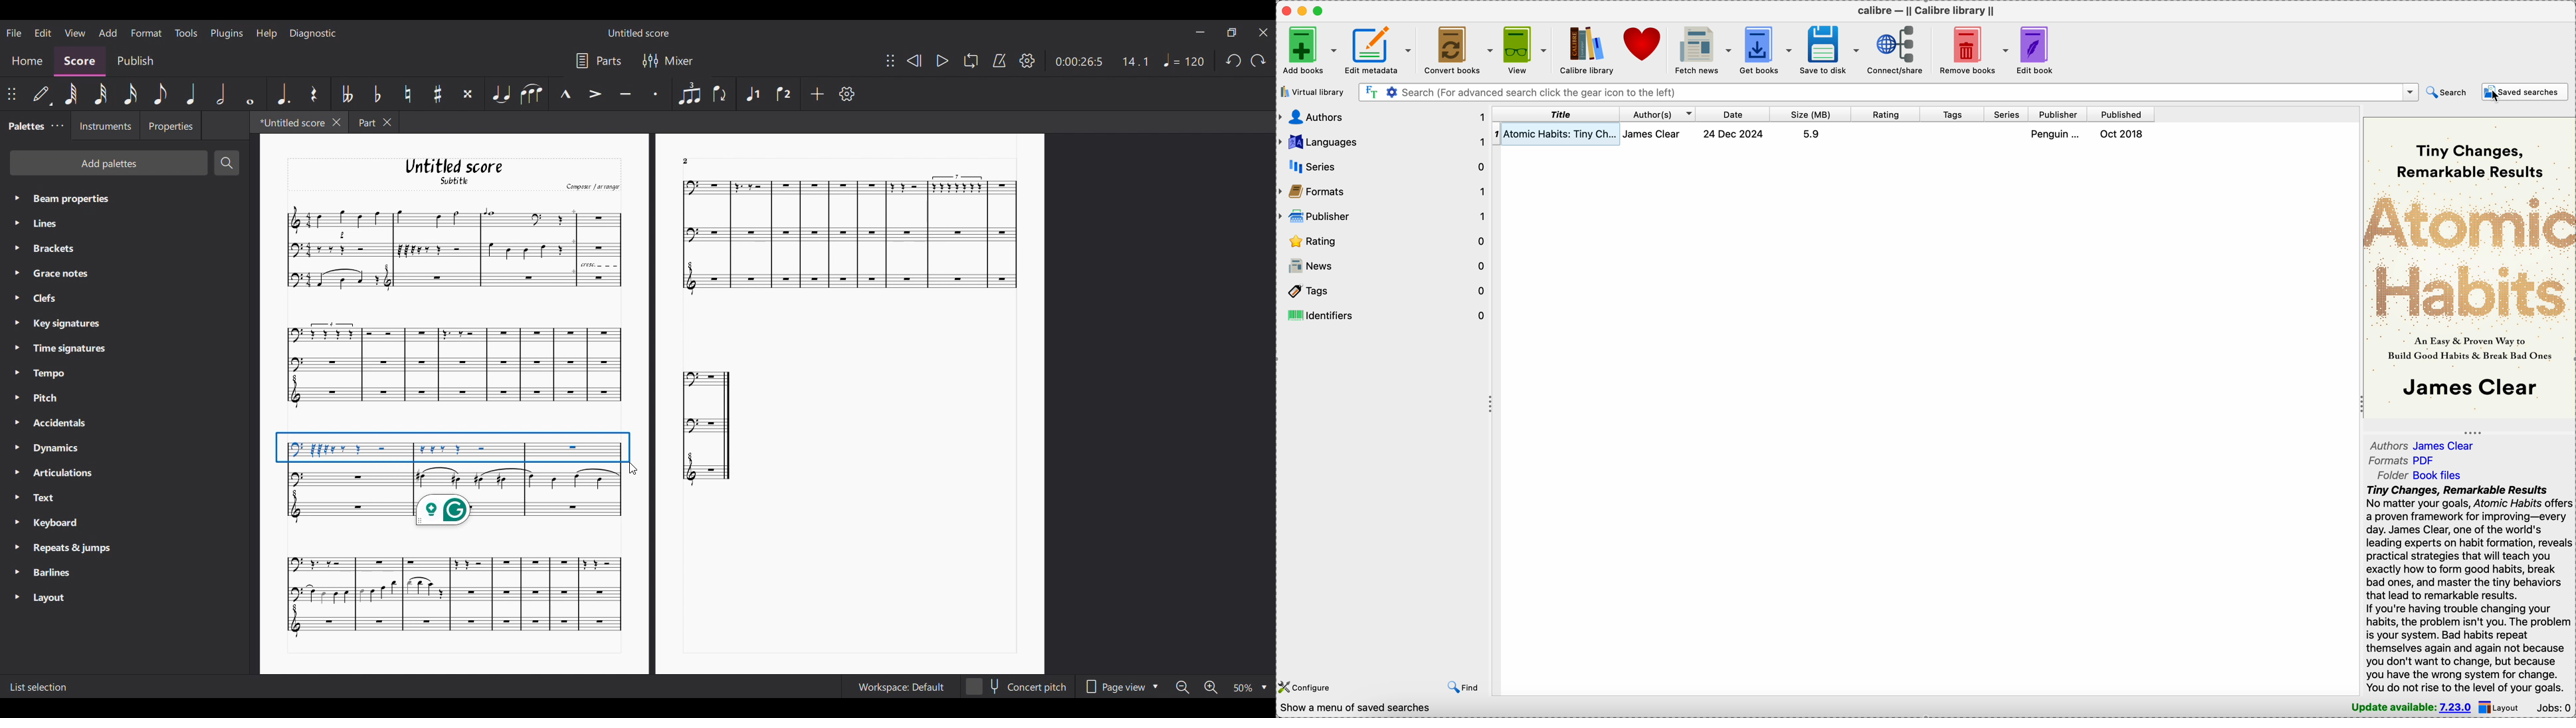 Image resolution: width=2576 pixels, height=728 pixels. What do you see at coordinates (1586, 50) in the screenshot?
I see `Calibre library` at bounding box center [1586, 50].